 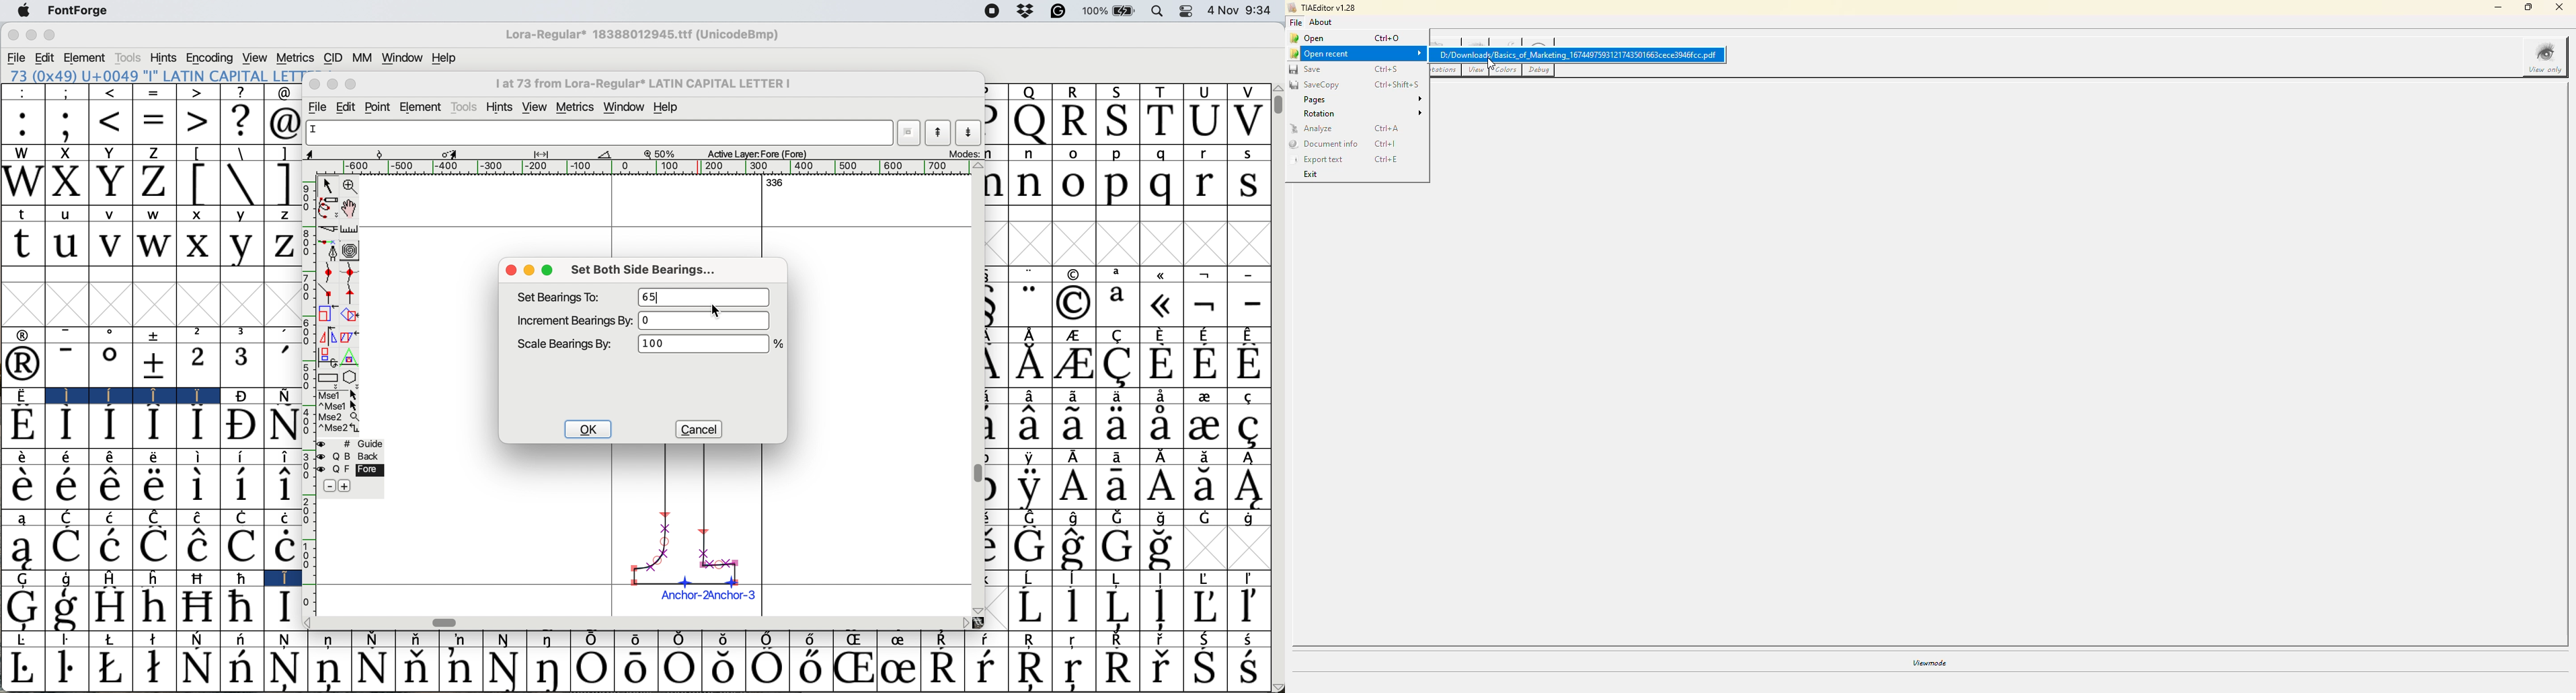 What do you see at coordinates (1032, 517) in the screenshot?
I see `Symbol` at bounding box center [1032, 517].